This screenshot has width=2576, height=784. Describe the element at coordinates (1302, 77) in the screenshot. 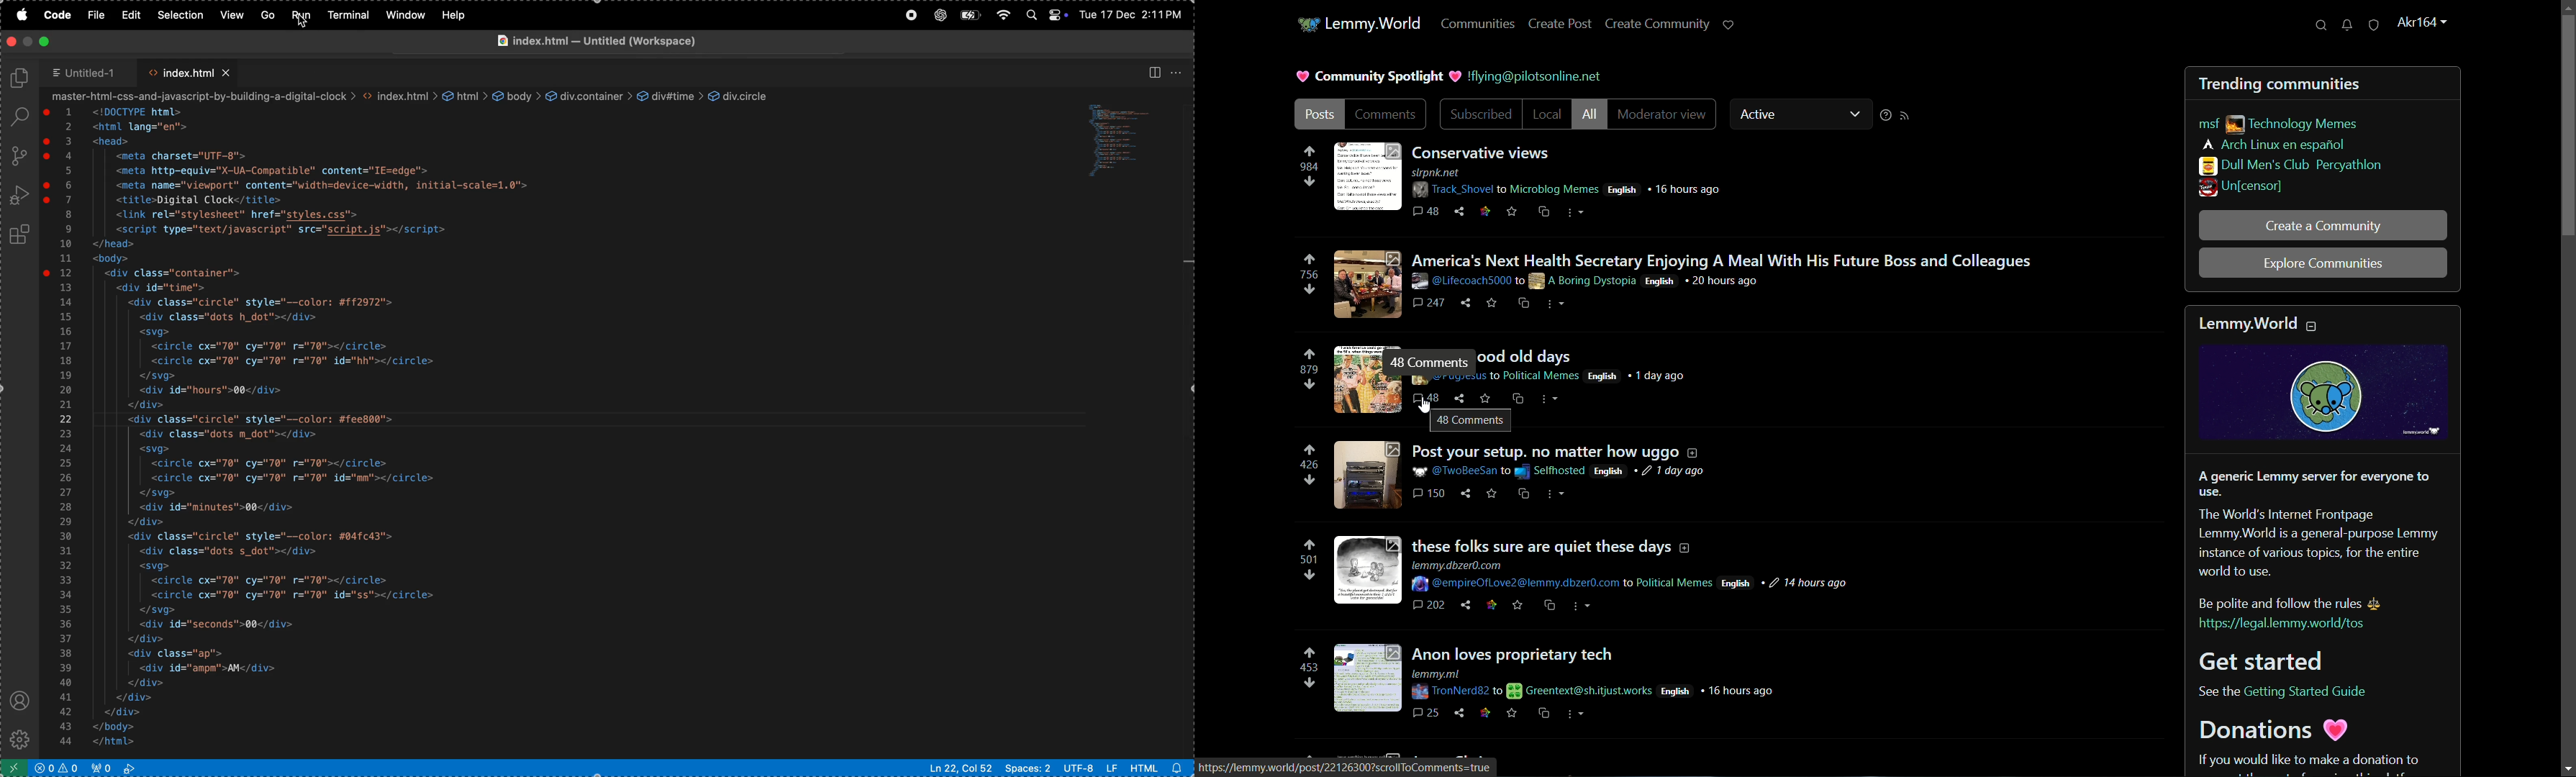

I see `heart symbol` at that location.